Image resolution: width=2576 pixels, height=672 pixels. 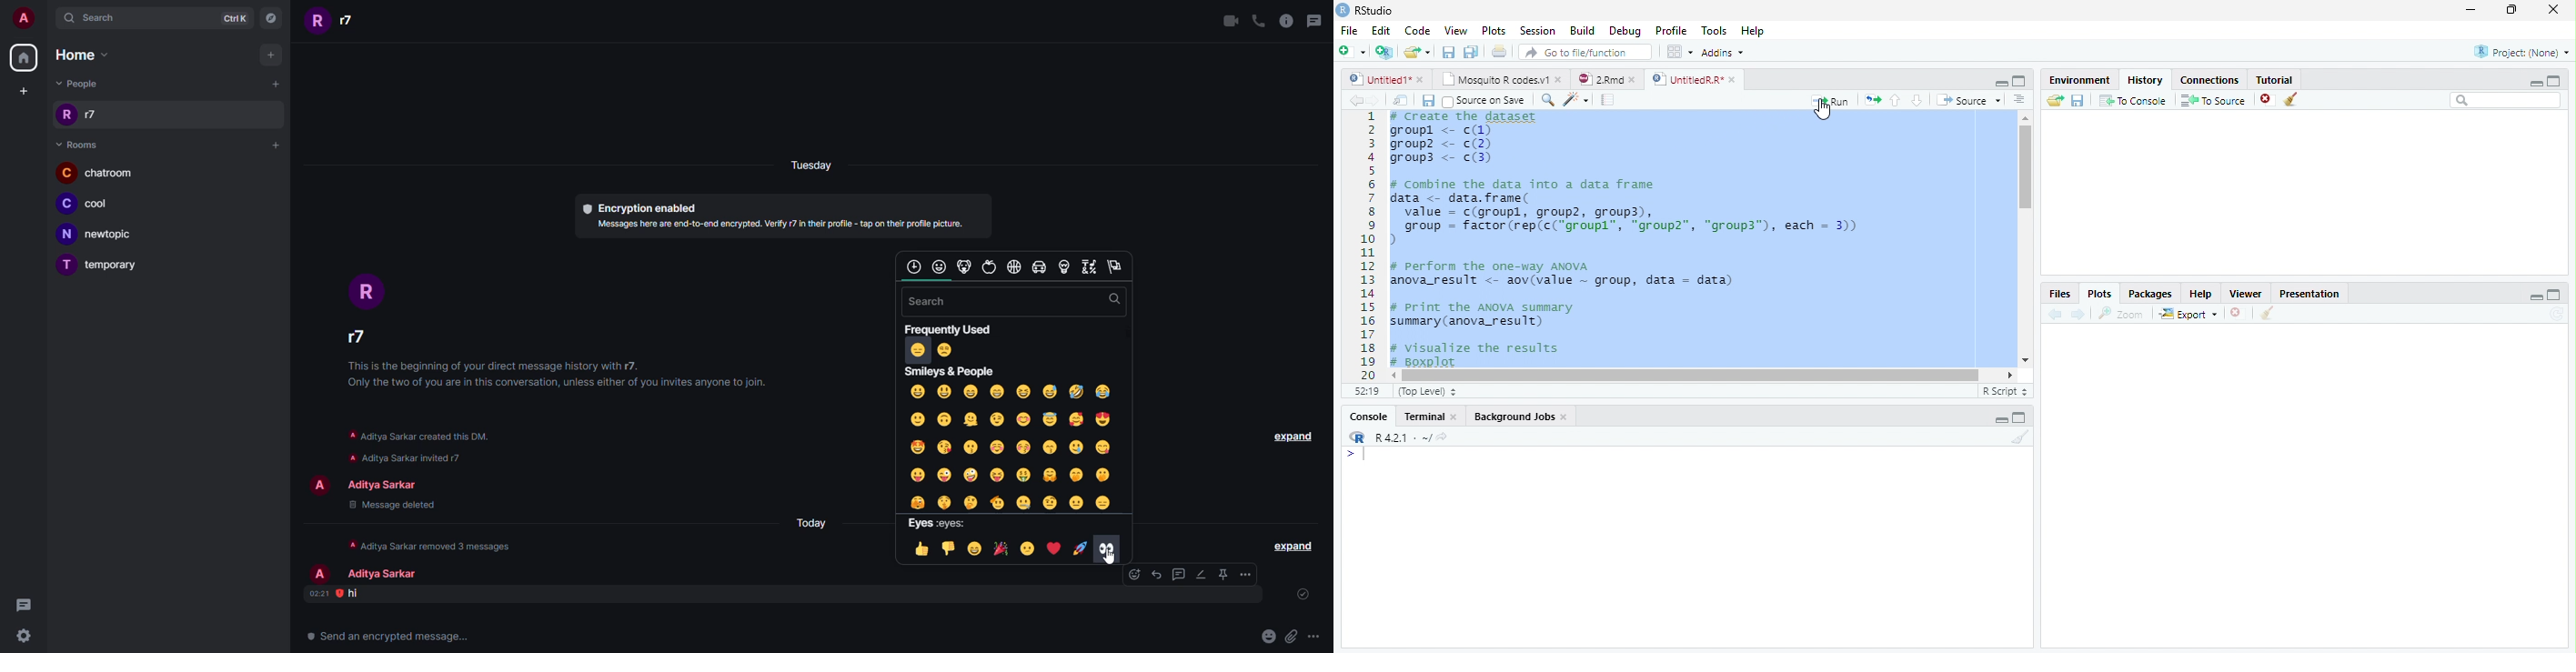 I want to click on Export, so click(x=2189, y=314).